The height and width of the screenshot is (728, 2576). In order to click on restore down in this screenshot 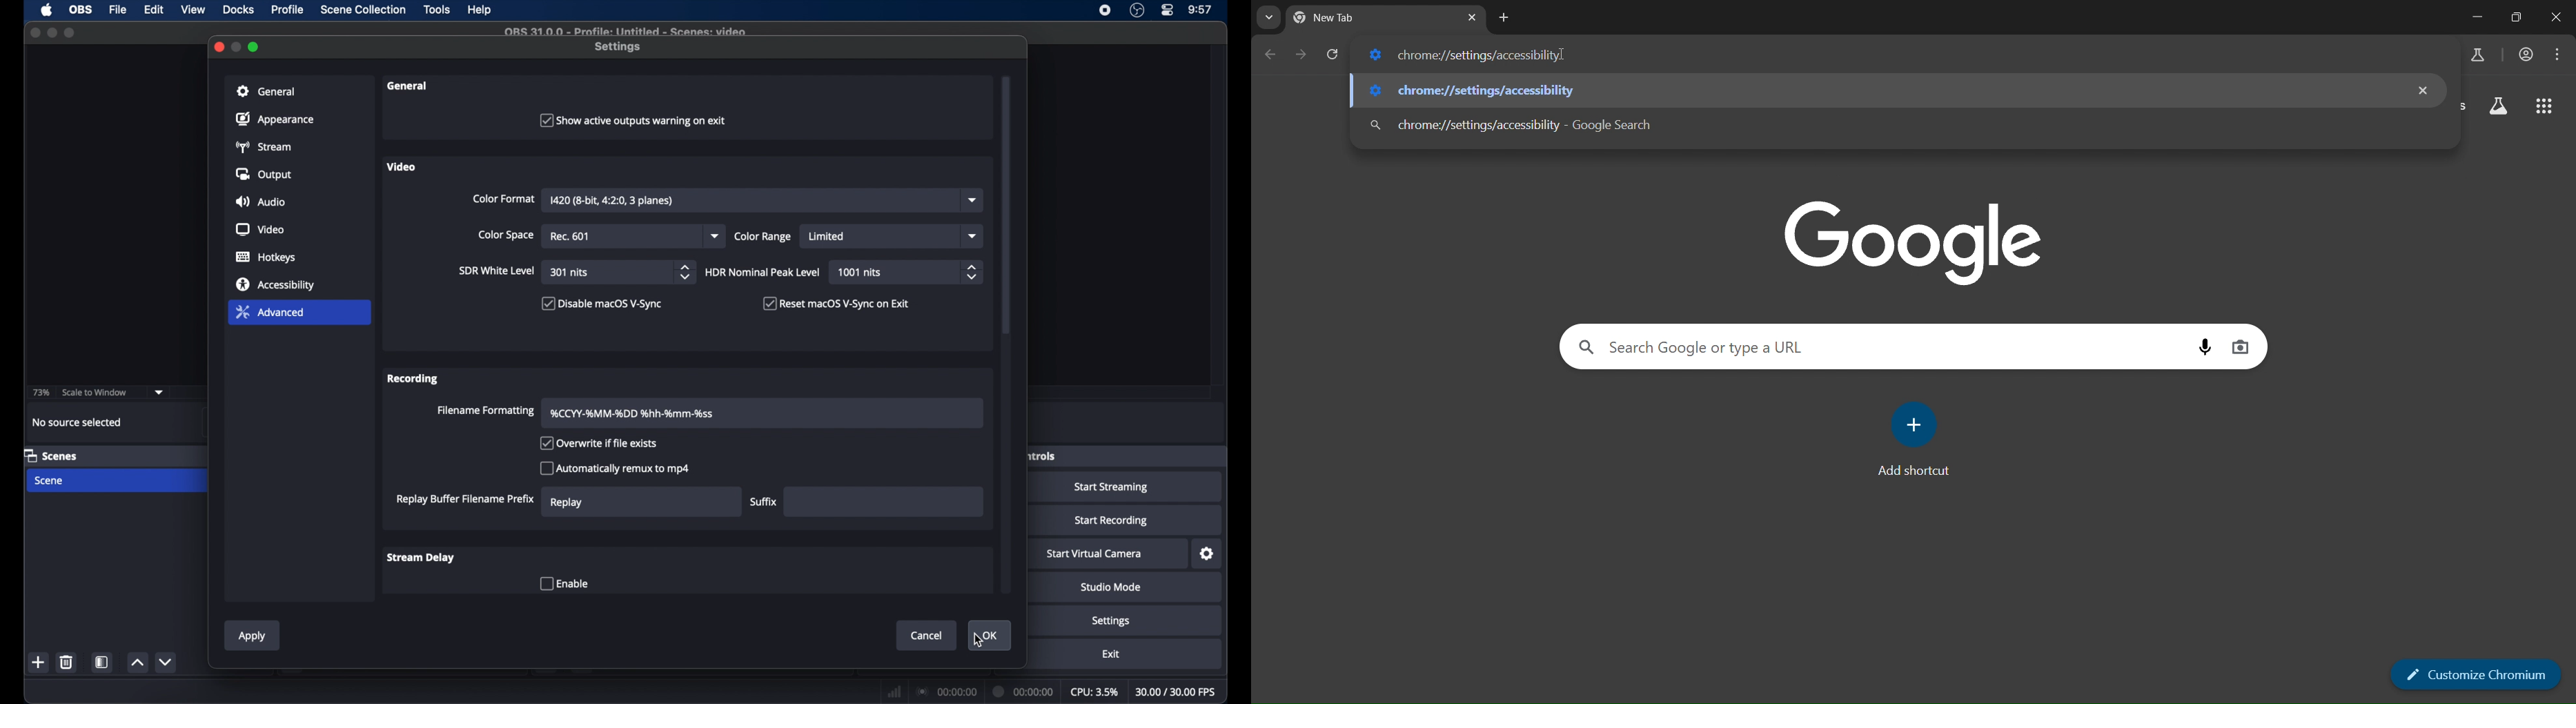, I will do `click(2518, 17)`.